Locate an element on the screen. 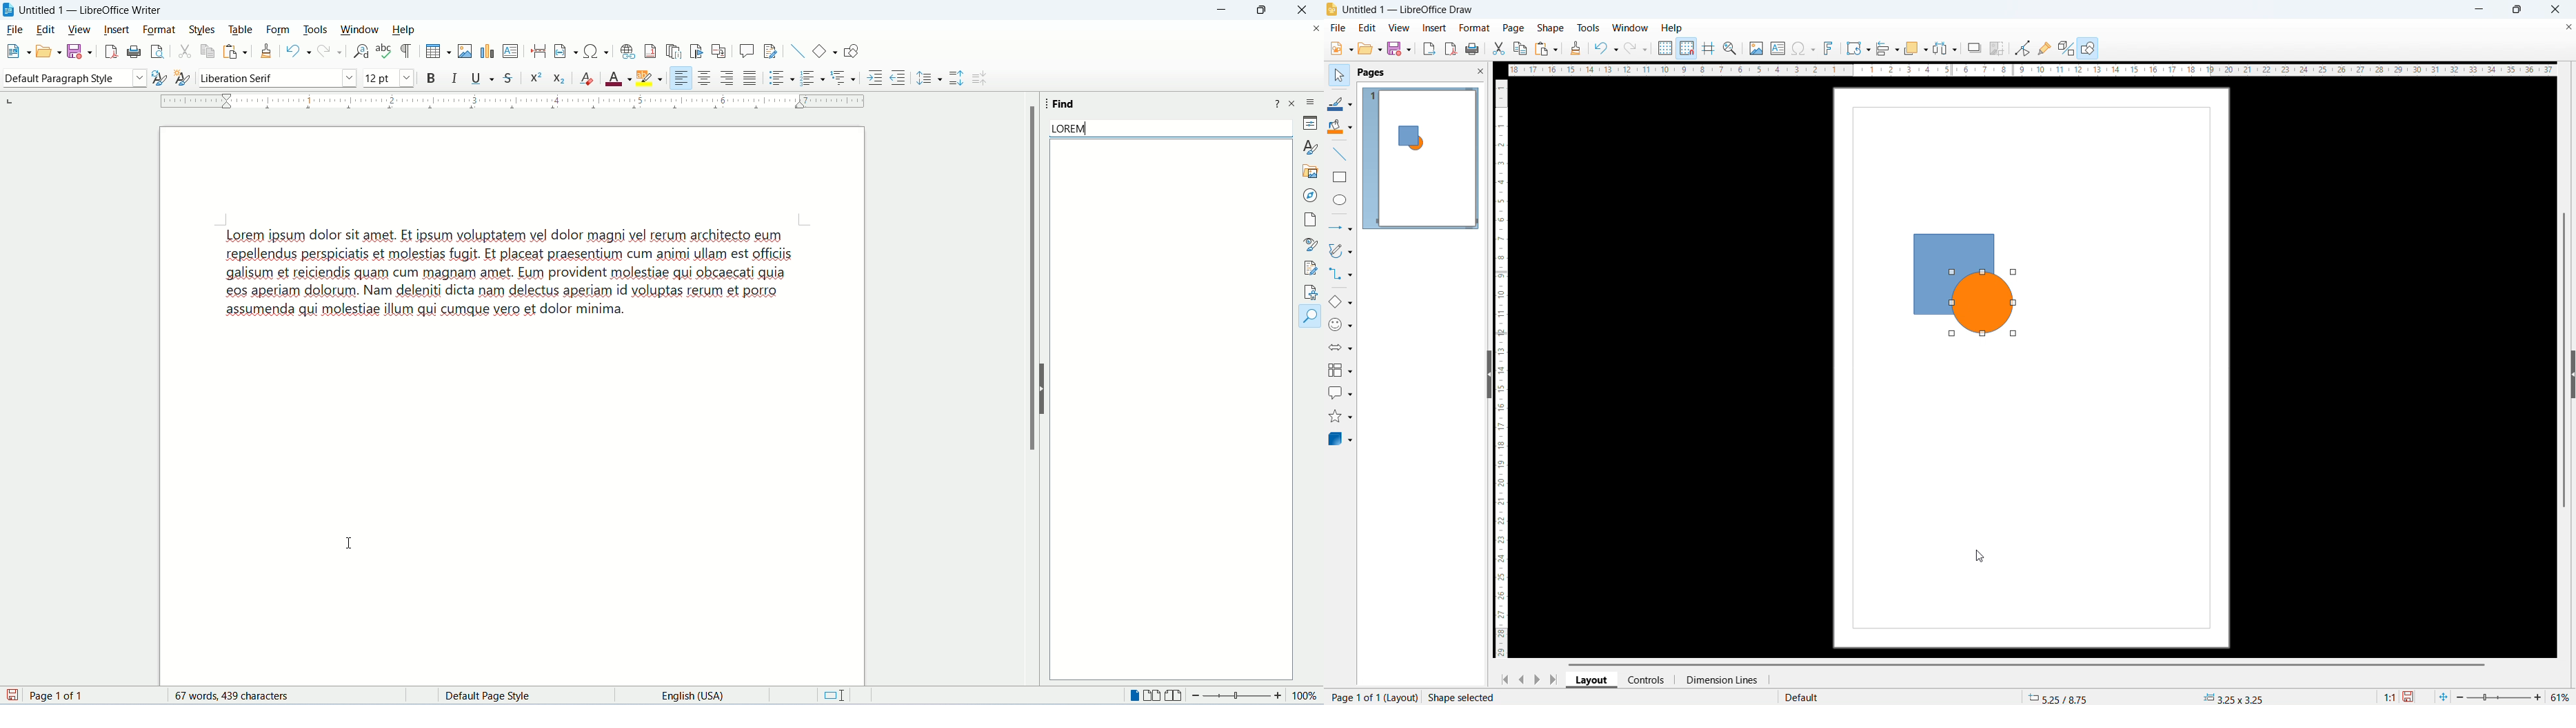  clear formatting is located at coordinates (585, 79).